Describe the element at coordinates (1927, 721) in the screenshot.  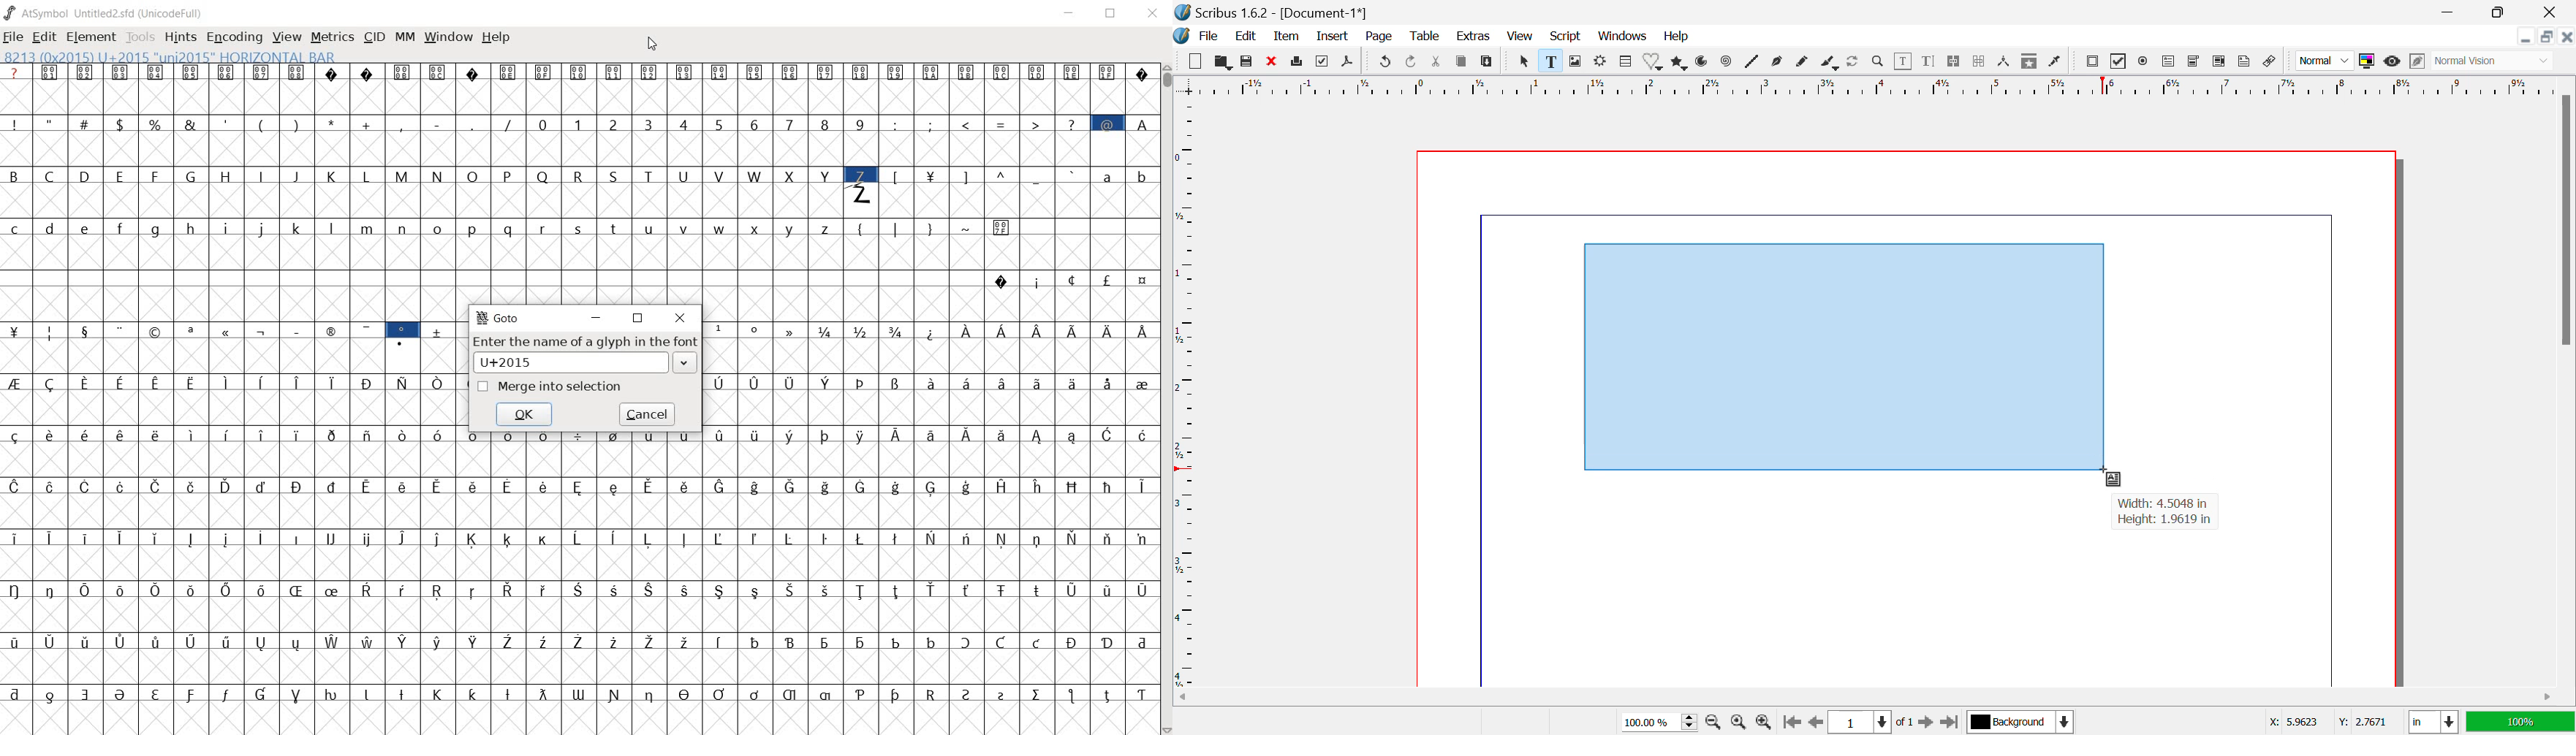
I see `Next Page` at that location.